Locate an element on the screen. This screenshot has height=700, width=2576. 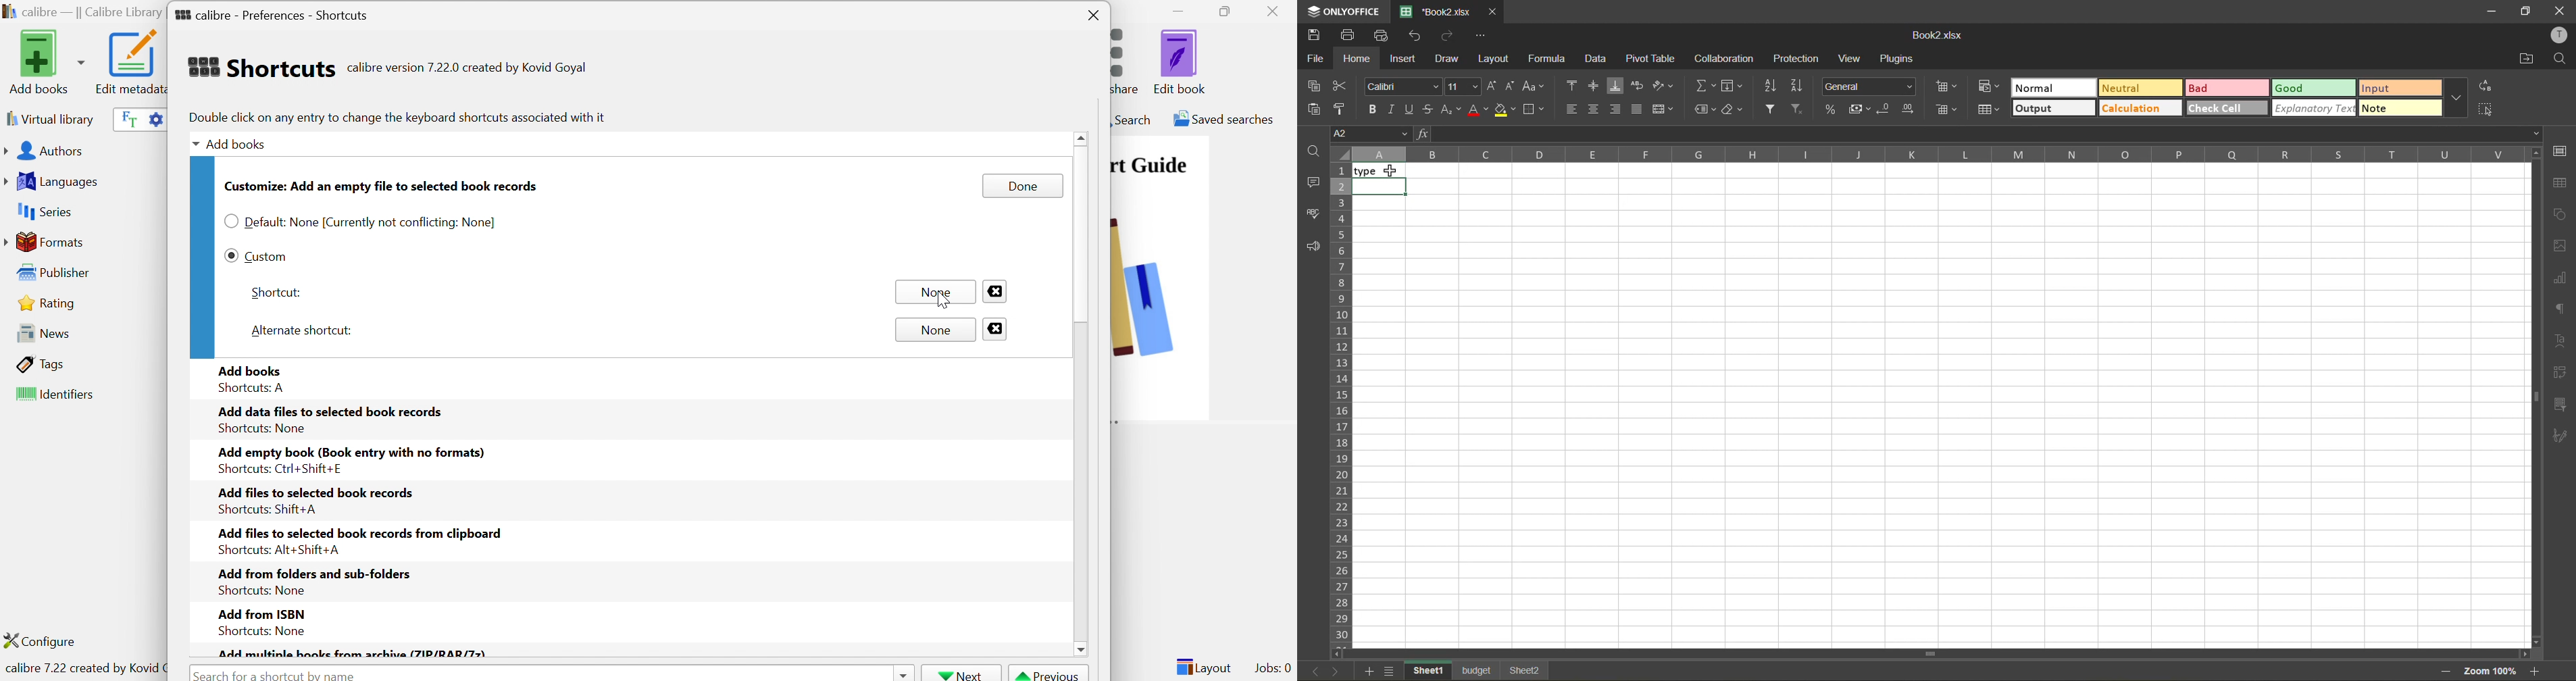
align right is located at coordinates (1615, 109).